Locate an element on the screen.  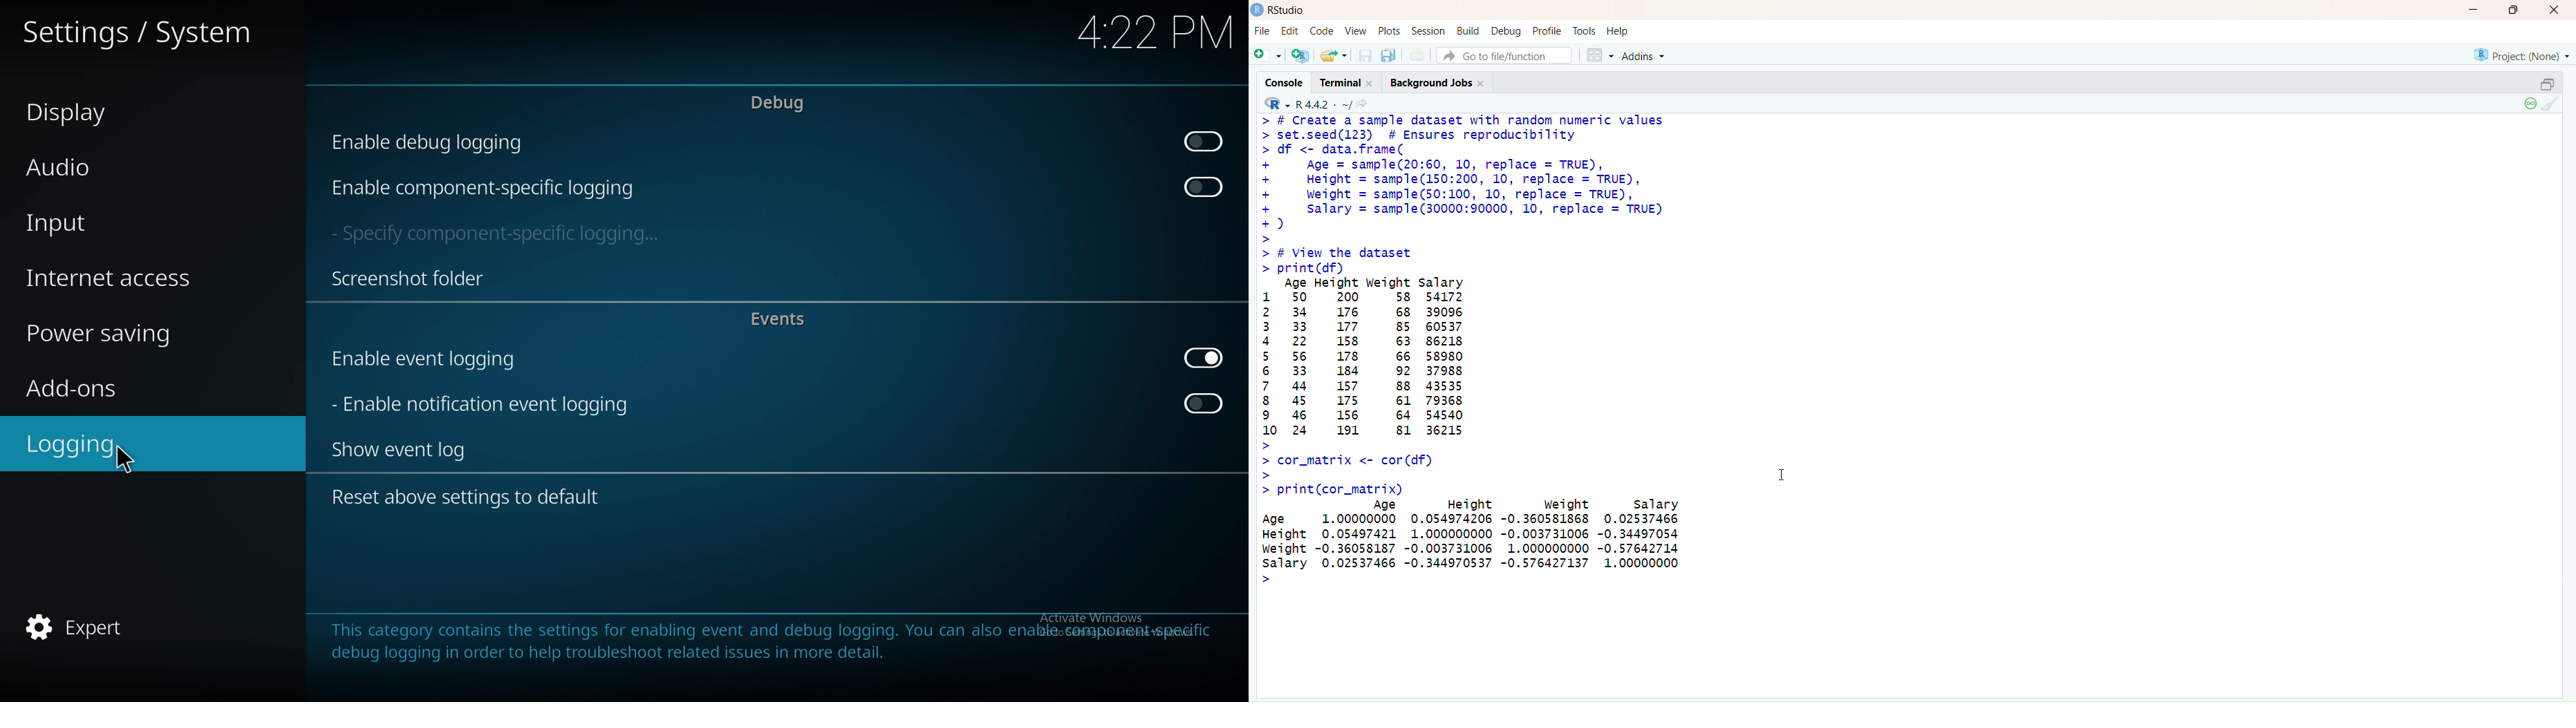
> print(cor_matrix)

Age Height Weight salary
Age 1.00000000 0.054974206 -0.360581868 0.02537466
Height 0.05497421 1.000000000 -0.003731006 -0.34497054
Weight -0.36058187 -0.003731006 1.000000000 -0.57642714
Salary 0.02537466 -0.344970537 -0.576427137 1.00000000
> is located at coordinates (1477, 538).